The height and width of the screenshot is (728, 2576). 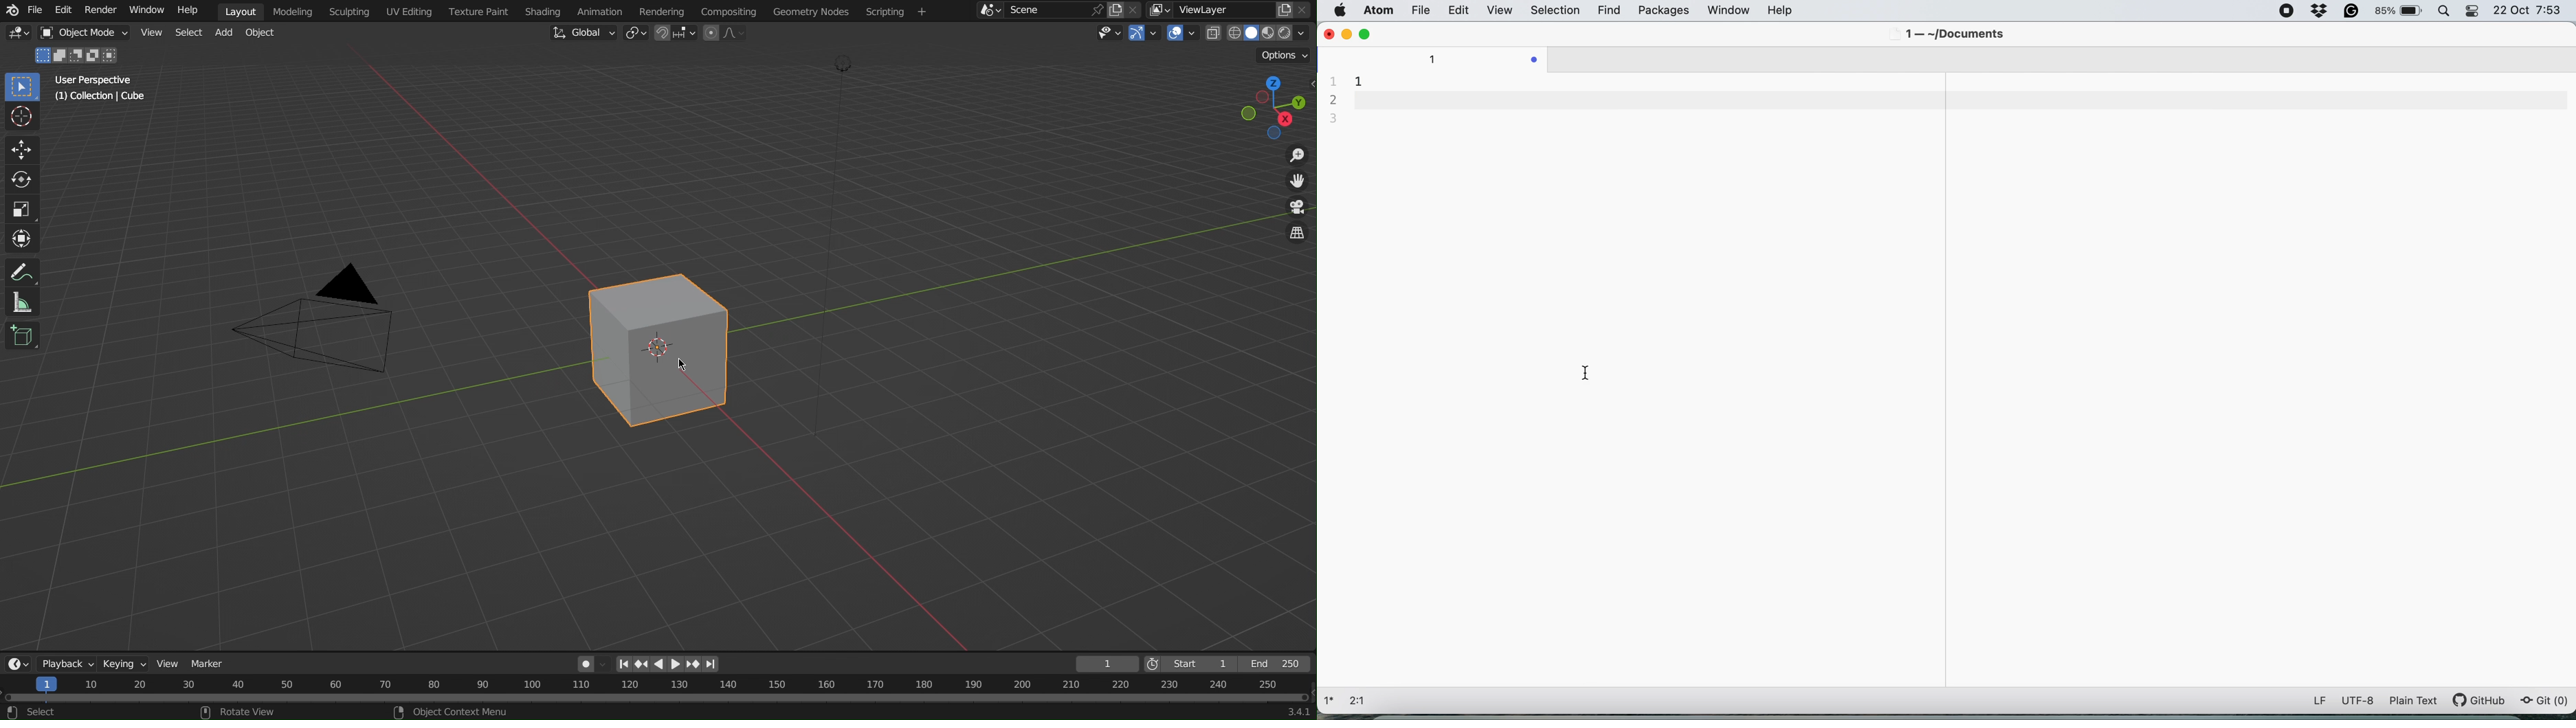 What do you see at coordinates (1365, 33) in the screenshot?
I see `maximise` at bounding box center [1365, 33].